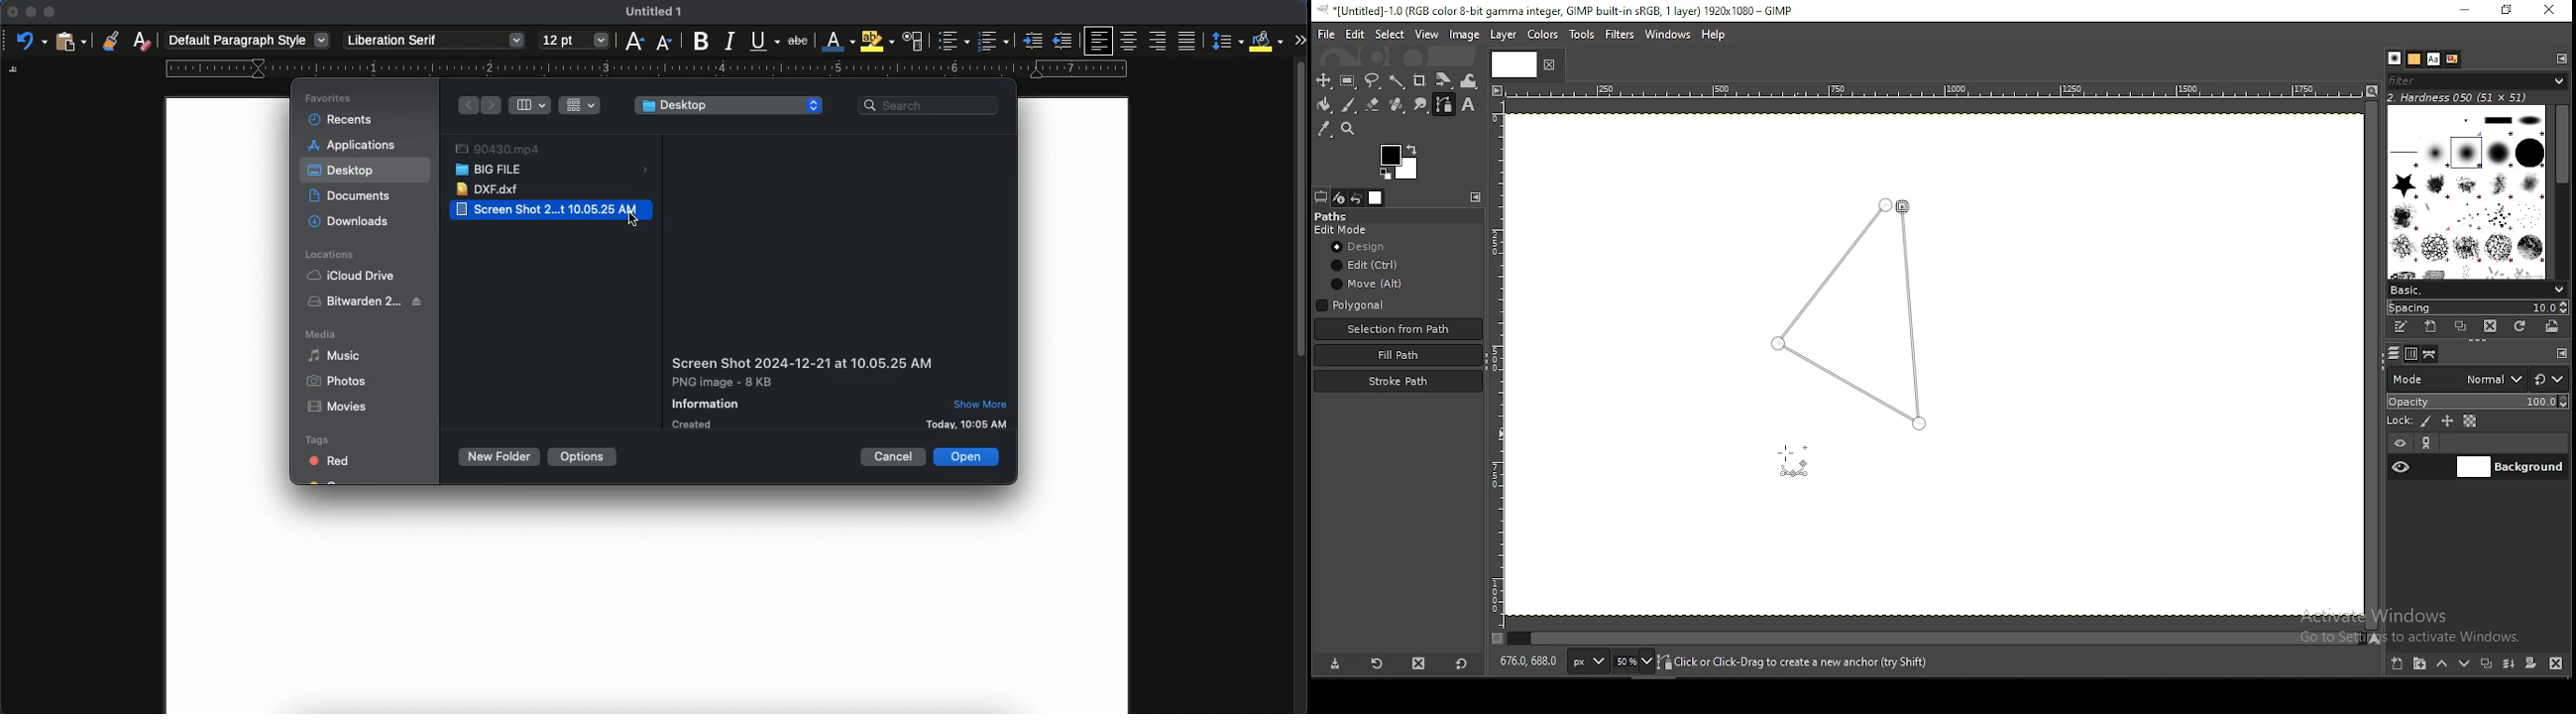 The width and height of the screenshot is (2576, 728). Describe the element at coordinates (356, 195) in the screenshot. I see `documents` at that location.